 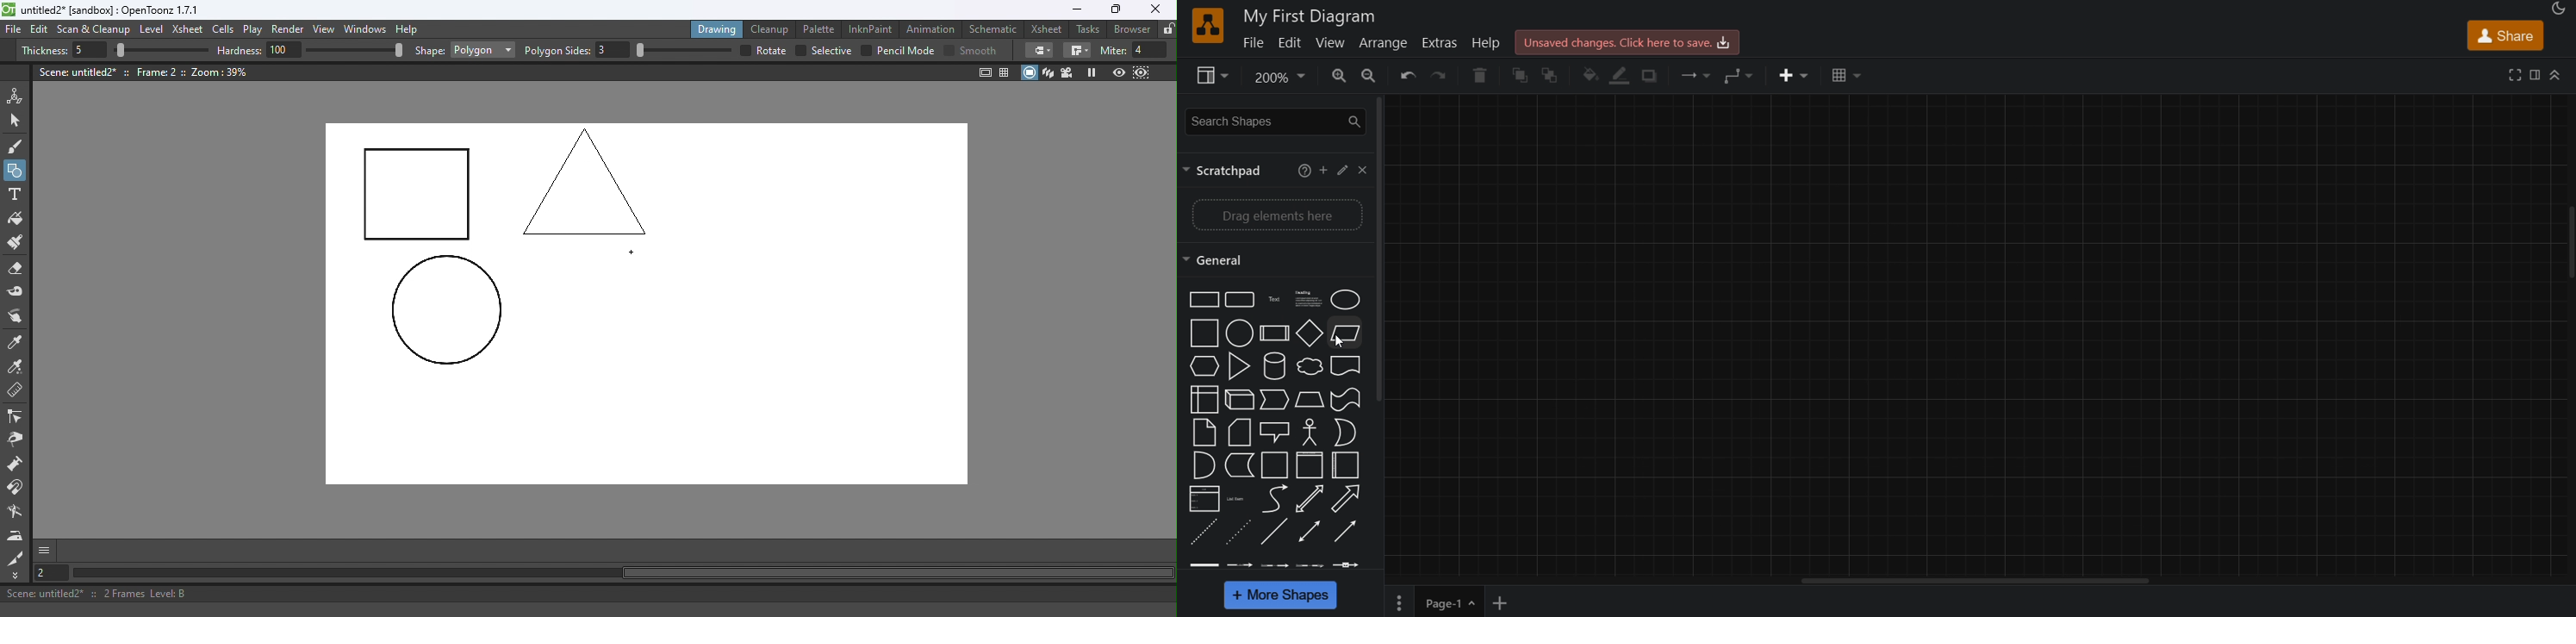 I want to click on page 1, so click(x=1431, y=605).